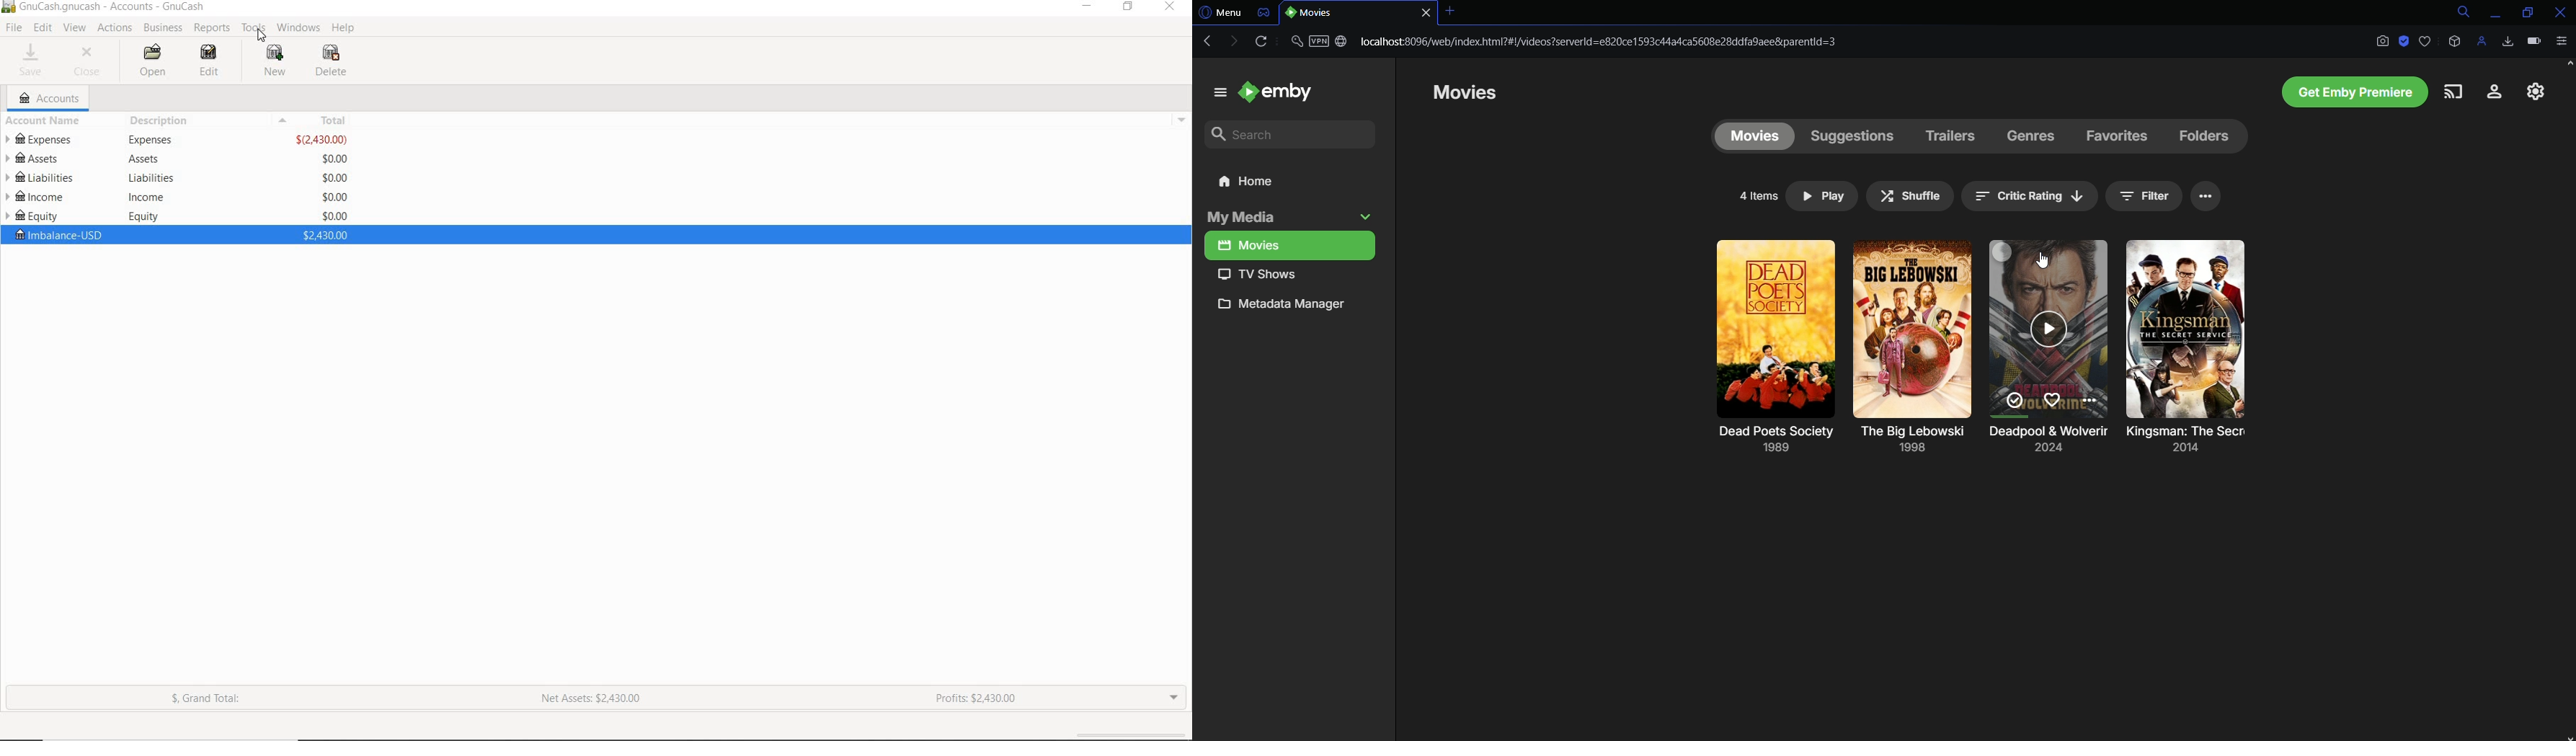 The height and width of the screenshot is (756, 2576). What do you see at coordinates (1761, 195) in the screenshot?
I see `4 items` at bounding box center [1761, 195].